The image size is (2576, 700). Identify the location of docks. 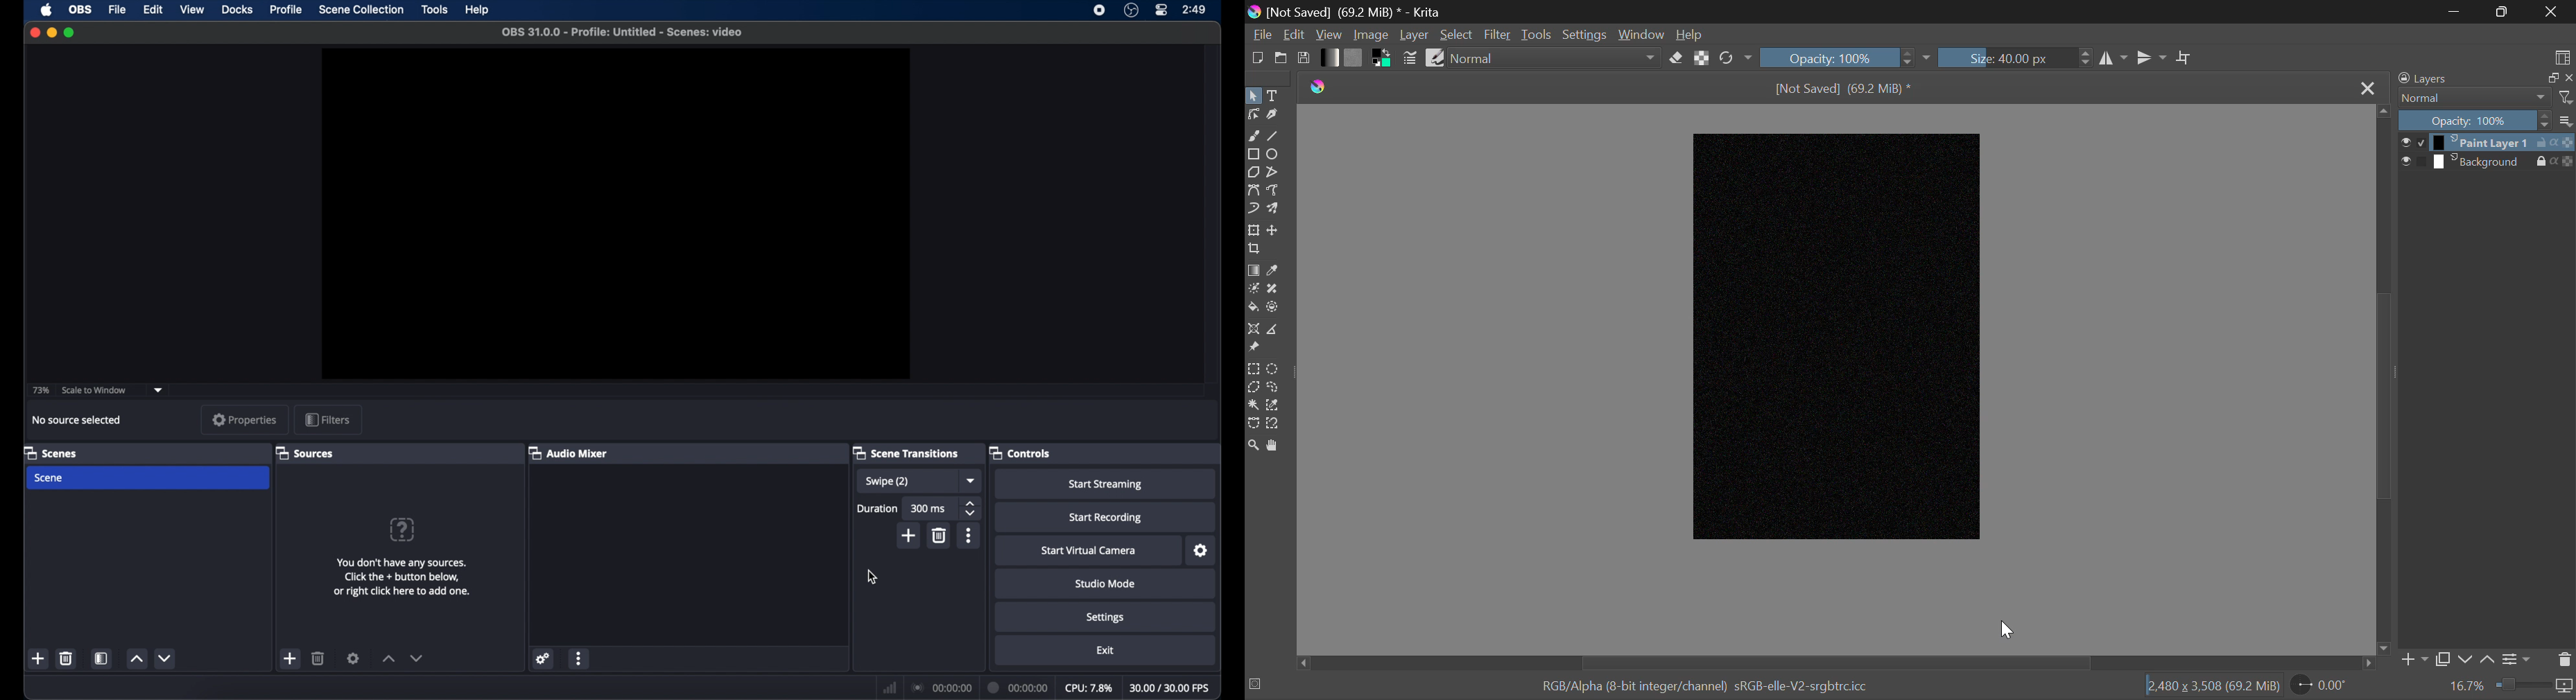
(237, 10).